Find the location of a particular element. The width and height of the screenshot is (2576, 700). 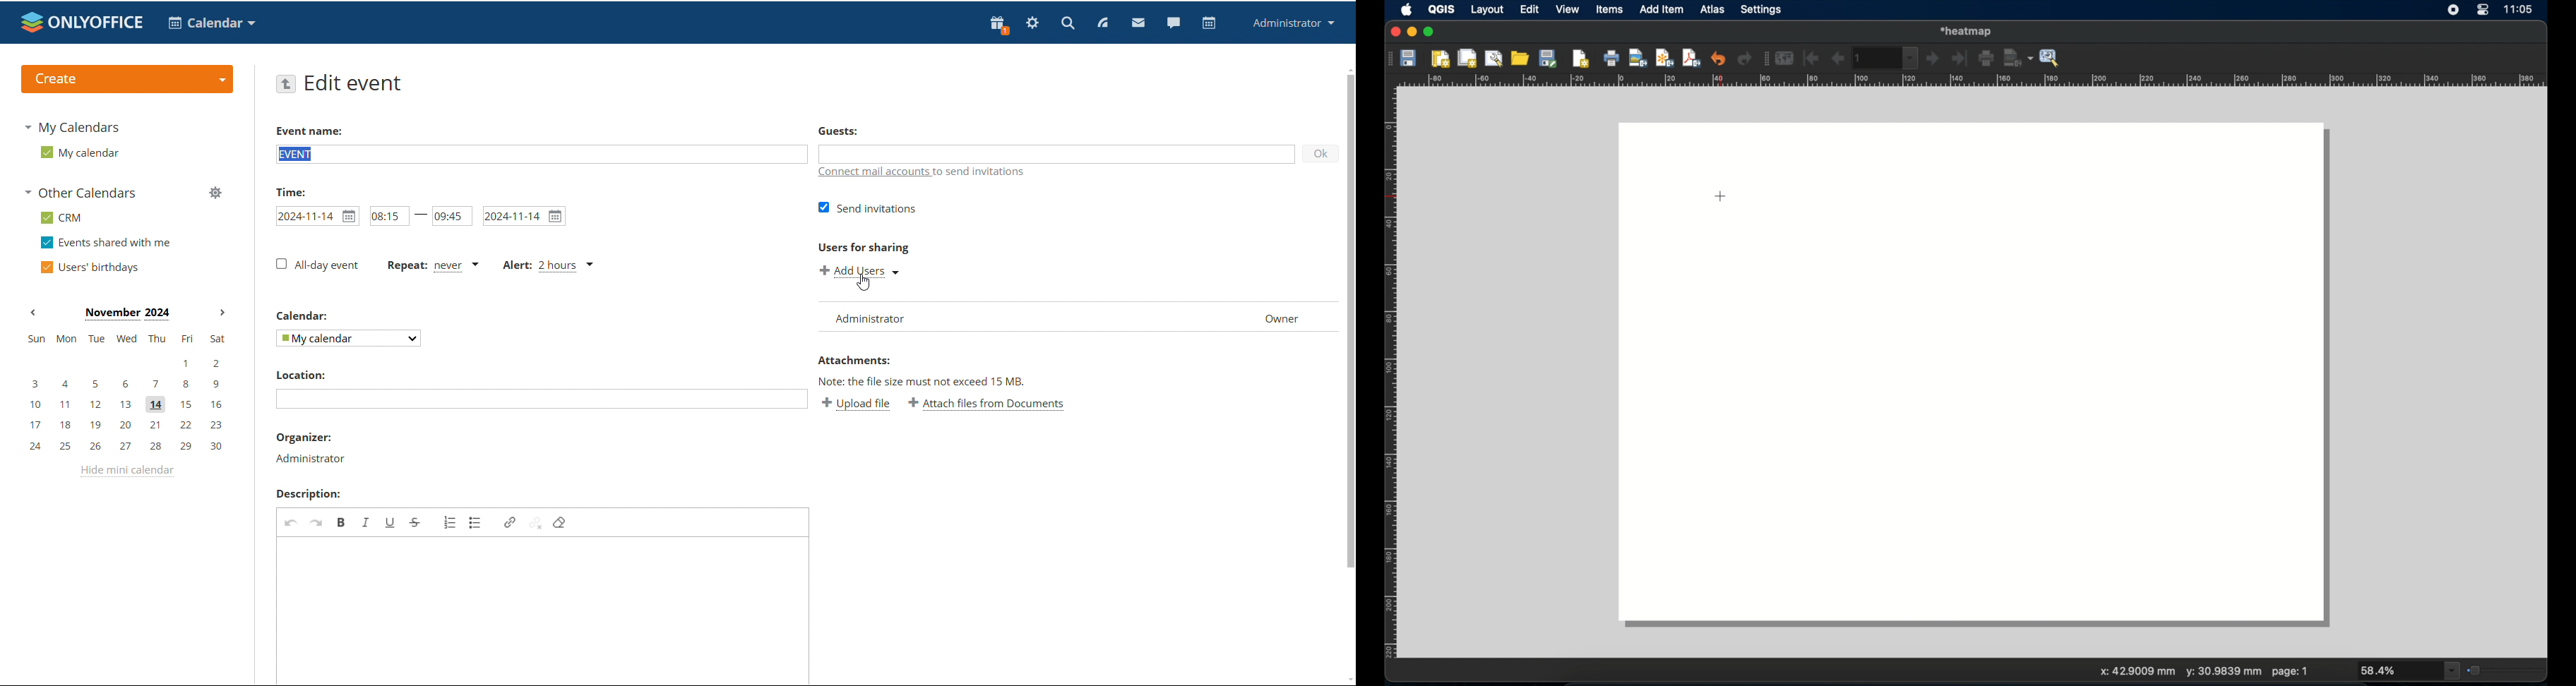

screen recorder is located at coordinates (2454, 11).